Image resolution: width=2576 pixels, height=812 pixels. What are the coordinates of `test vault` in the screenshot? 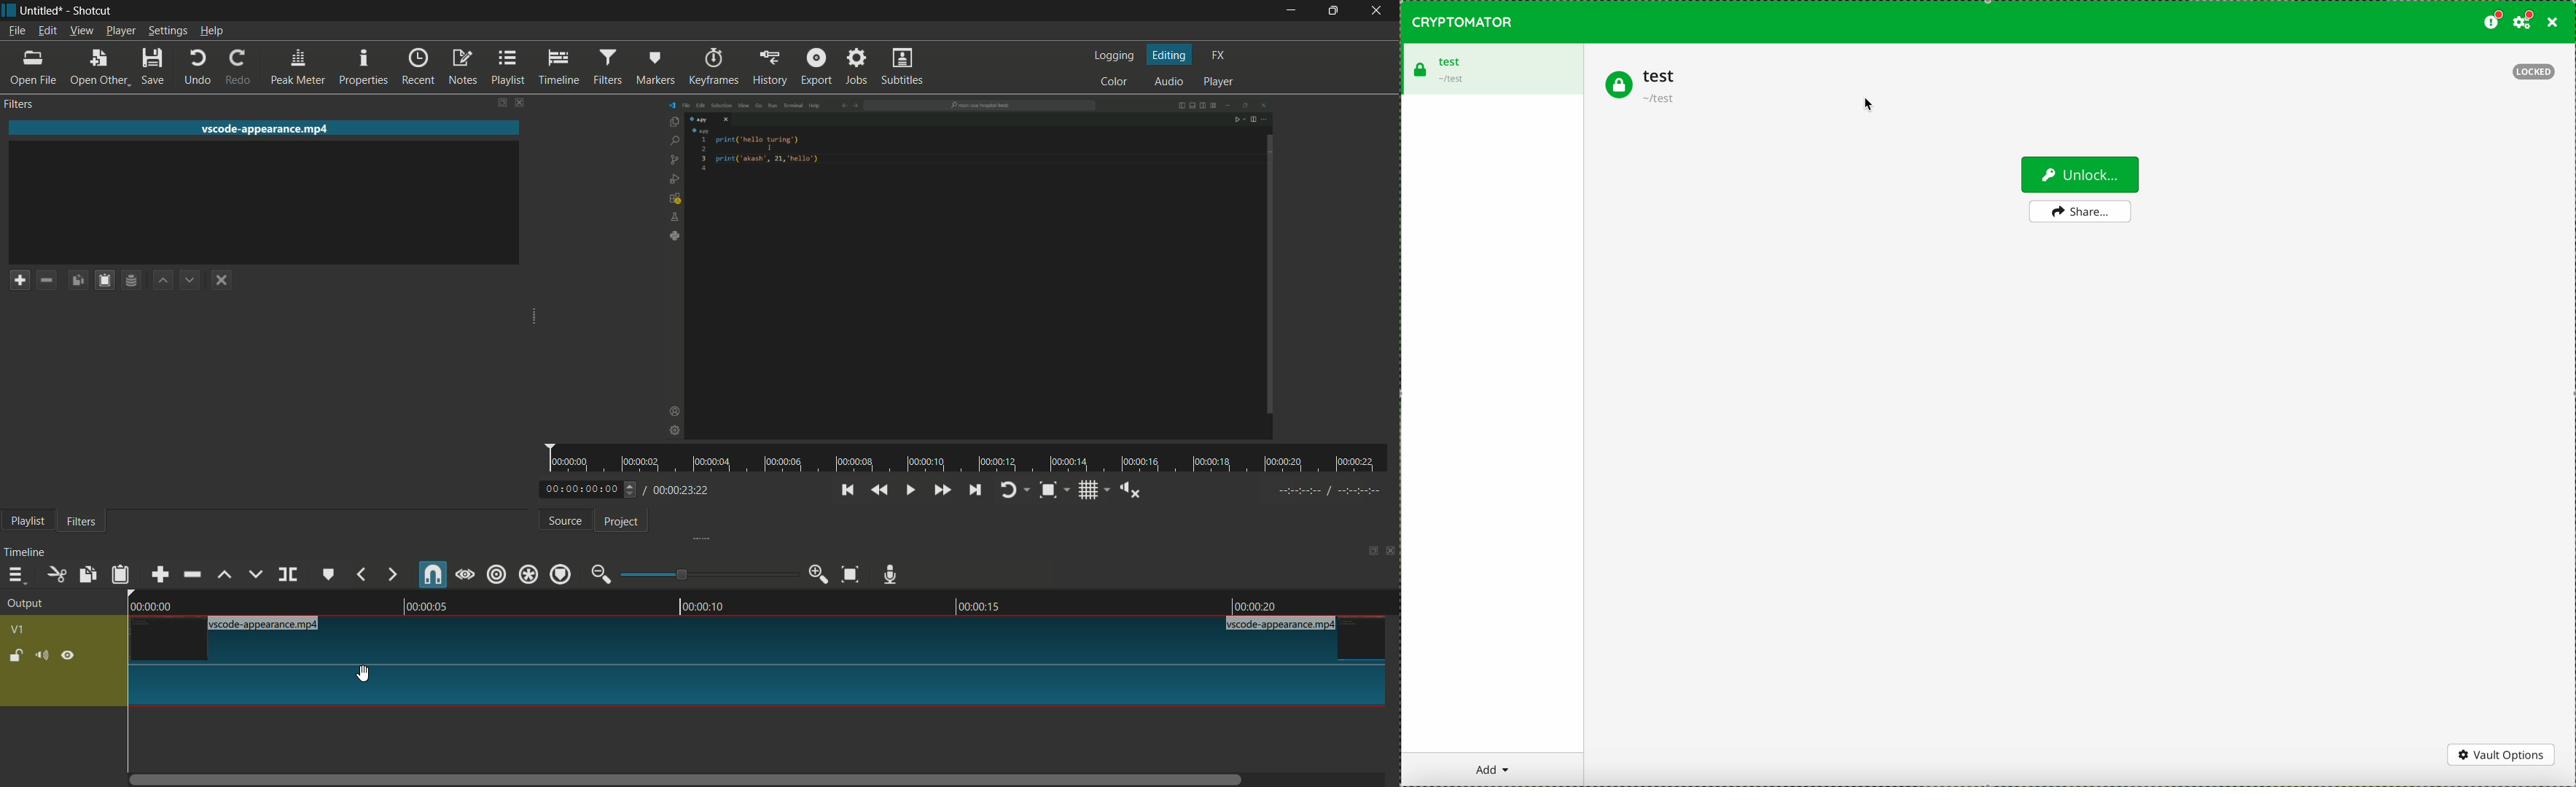 It's located at (1491, 68).